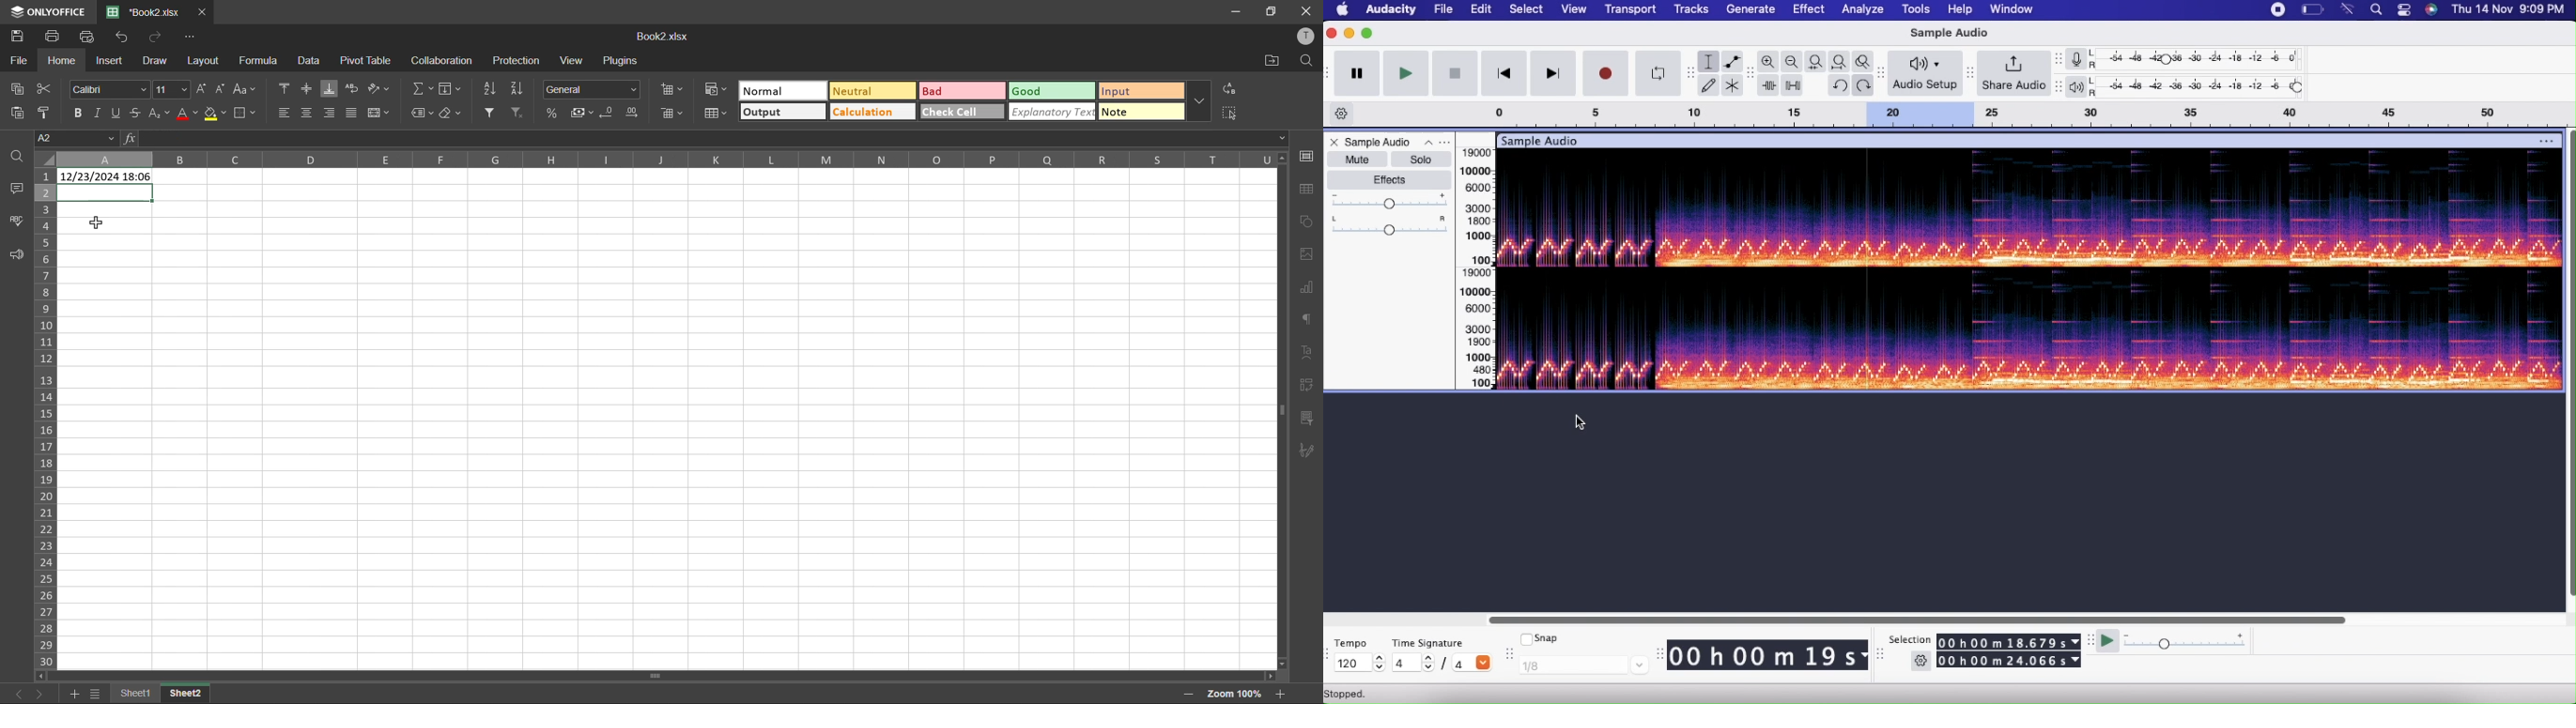  Describe the element at coordinates (1590, 666) in the screenshot. I see `1/8` at that location.